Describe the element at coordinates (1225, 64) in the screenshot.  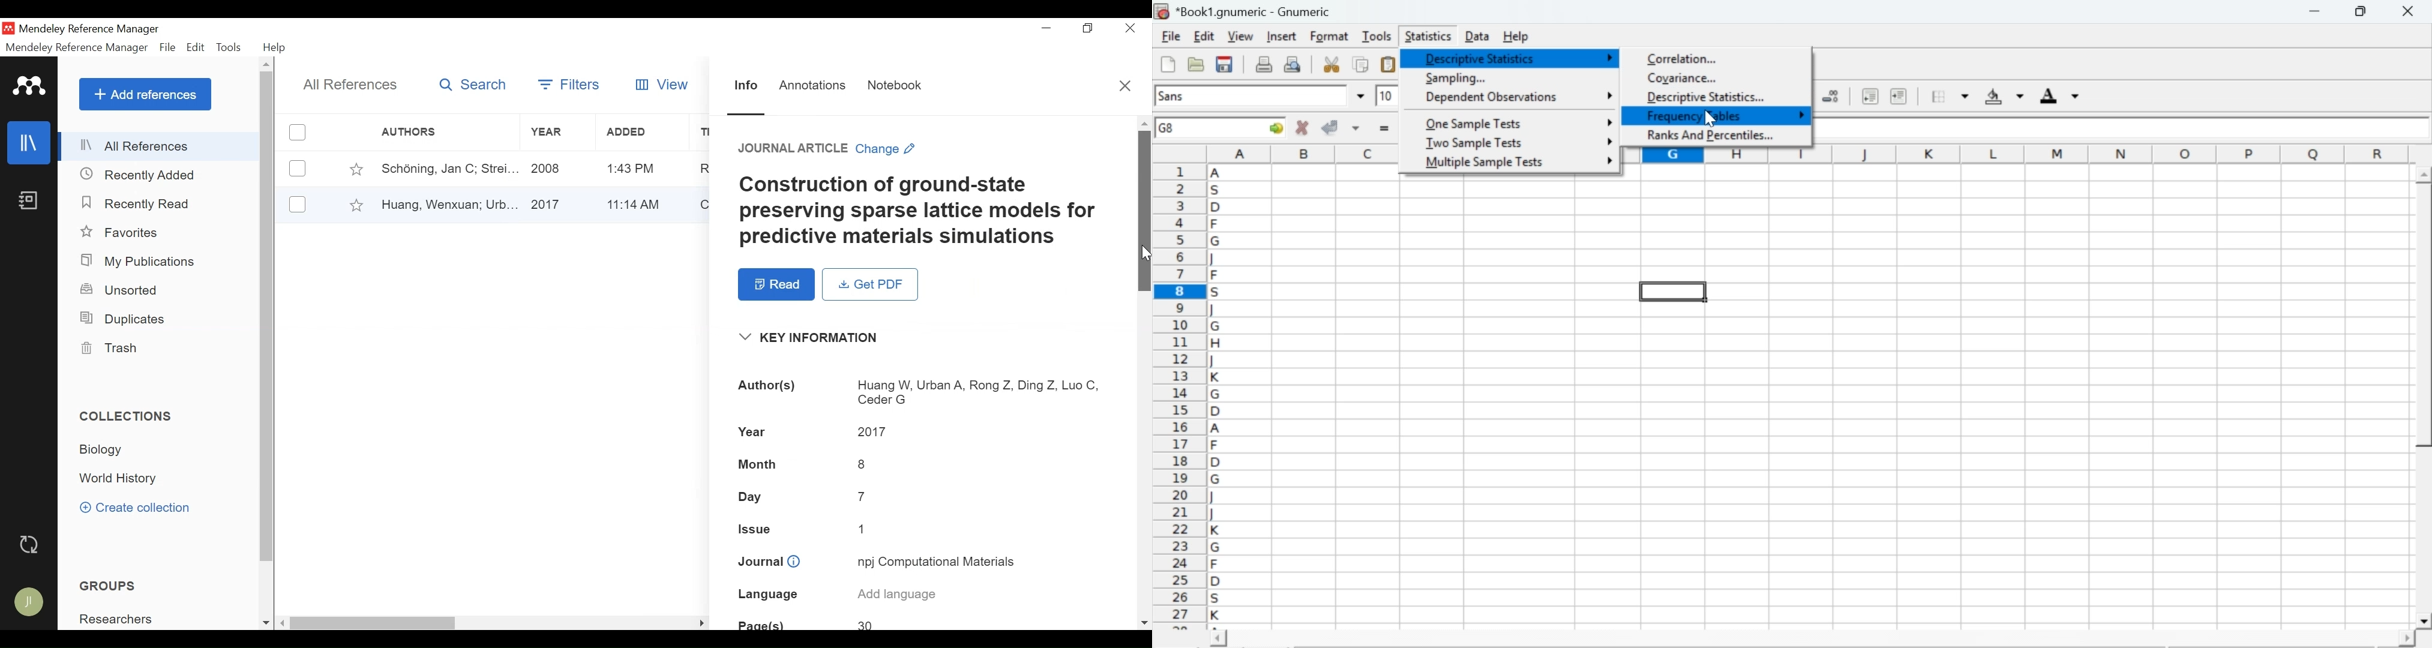
I see `save current workbook` at that location.